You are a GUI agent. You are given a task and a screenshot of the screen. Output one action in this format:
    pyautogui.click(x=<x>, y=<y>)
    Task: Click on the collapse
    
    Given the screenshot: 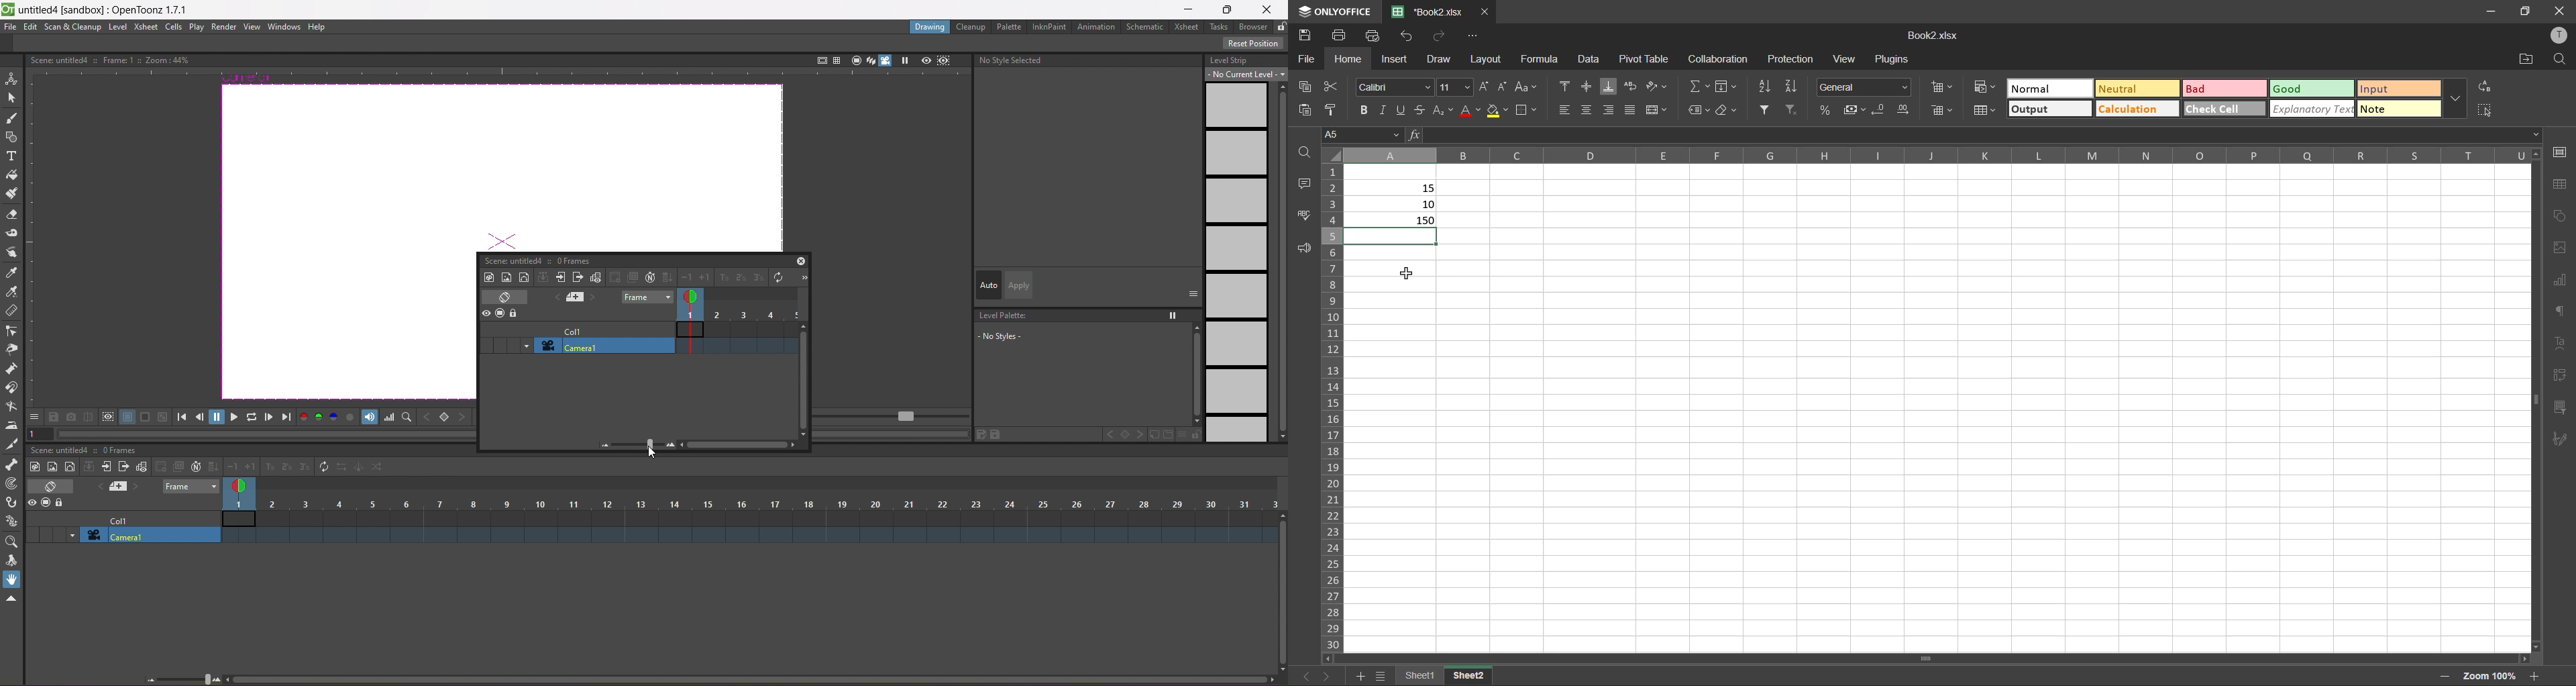 What is the action you would take?
    pyautogui.click(x=89, y=467)
    